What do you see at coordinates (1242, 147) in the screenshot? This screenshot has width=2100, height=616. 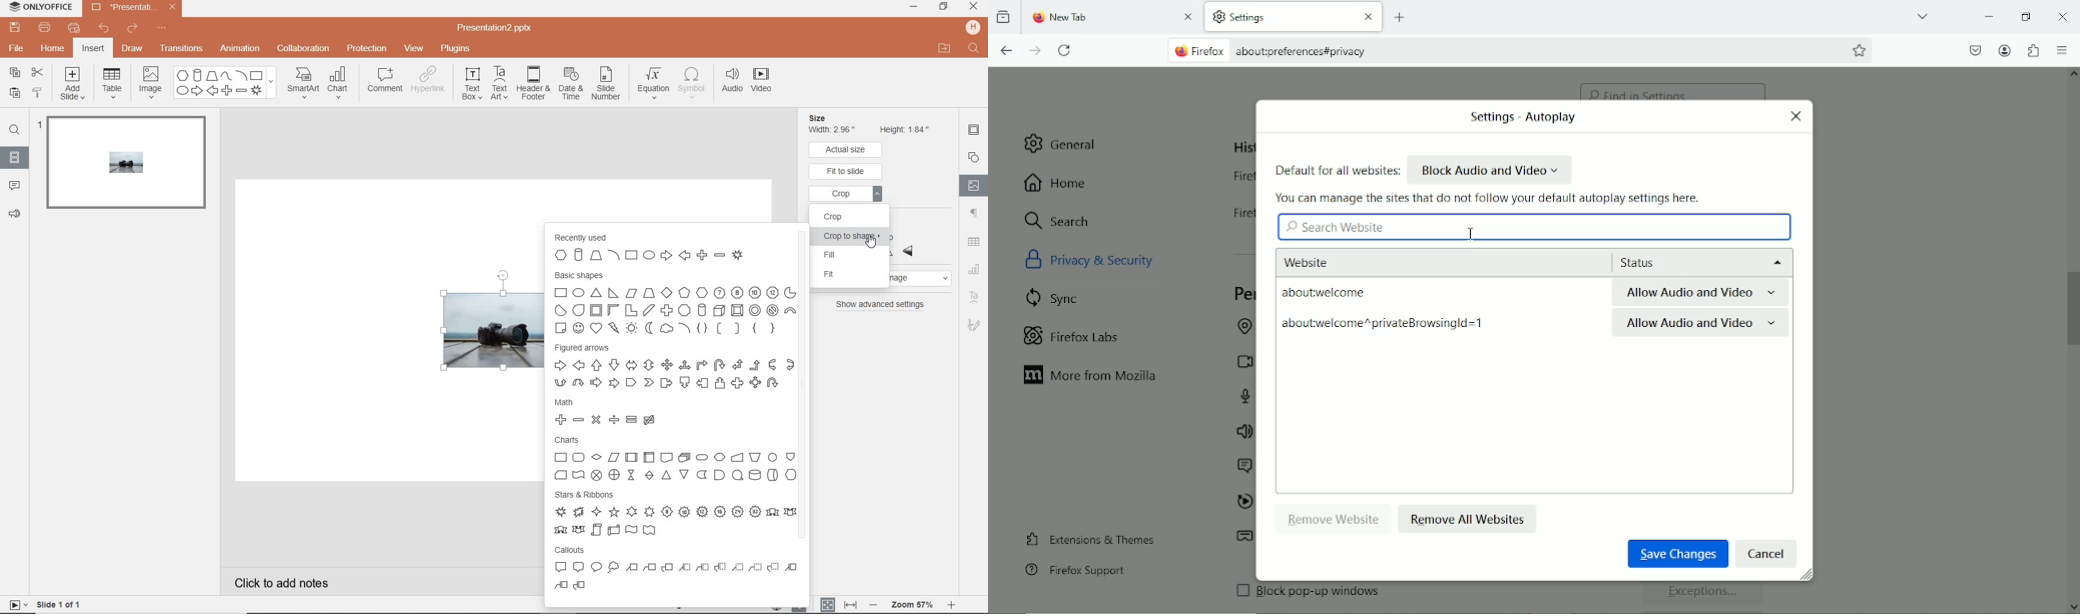 I see `history` at bounding box center [1242, 147].